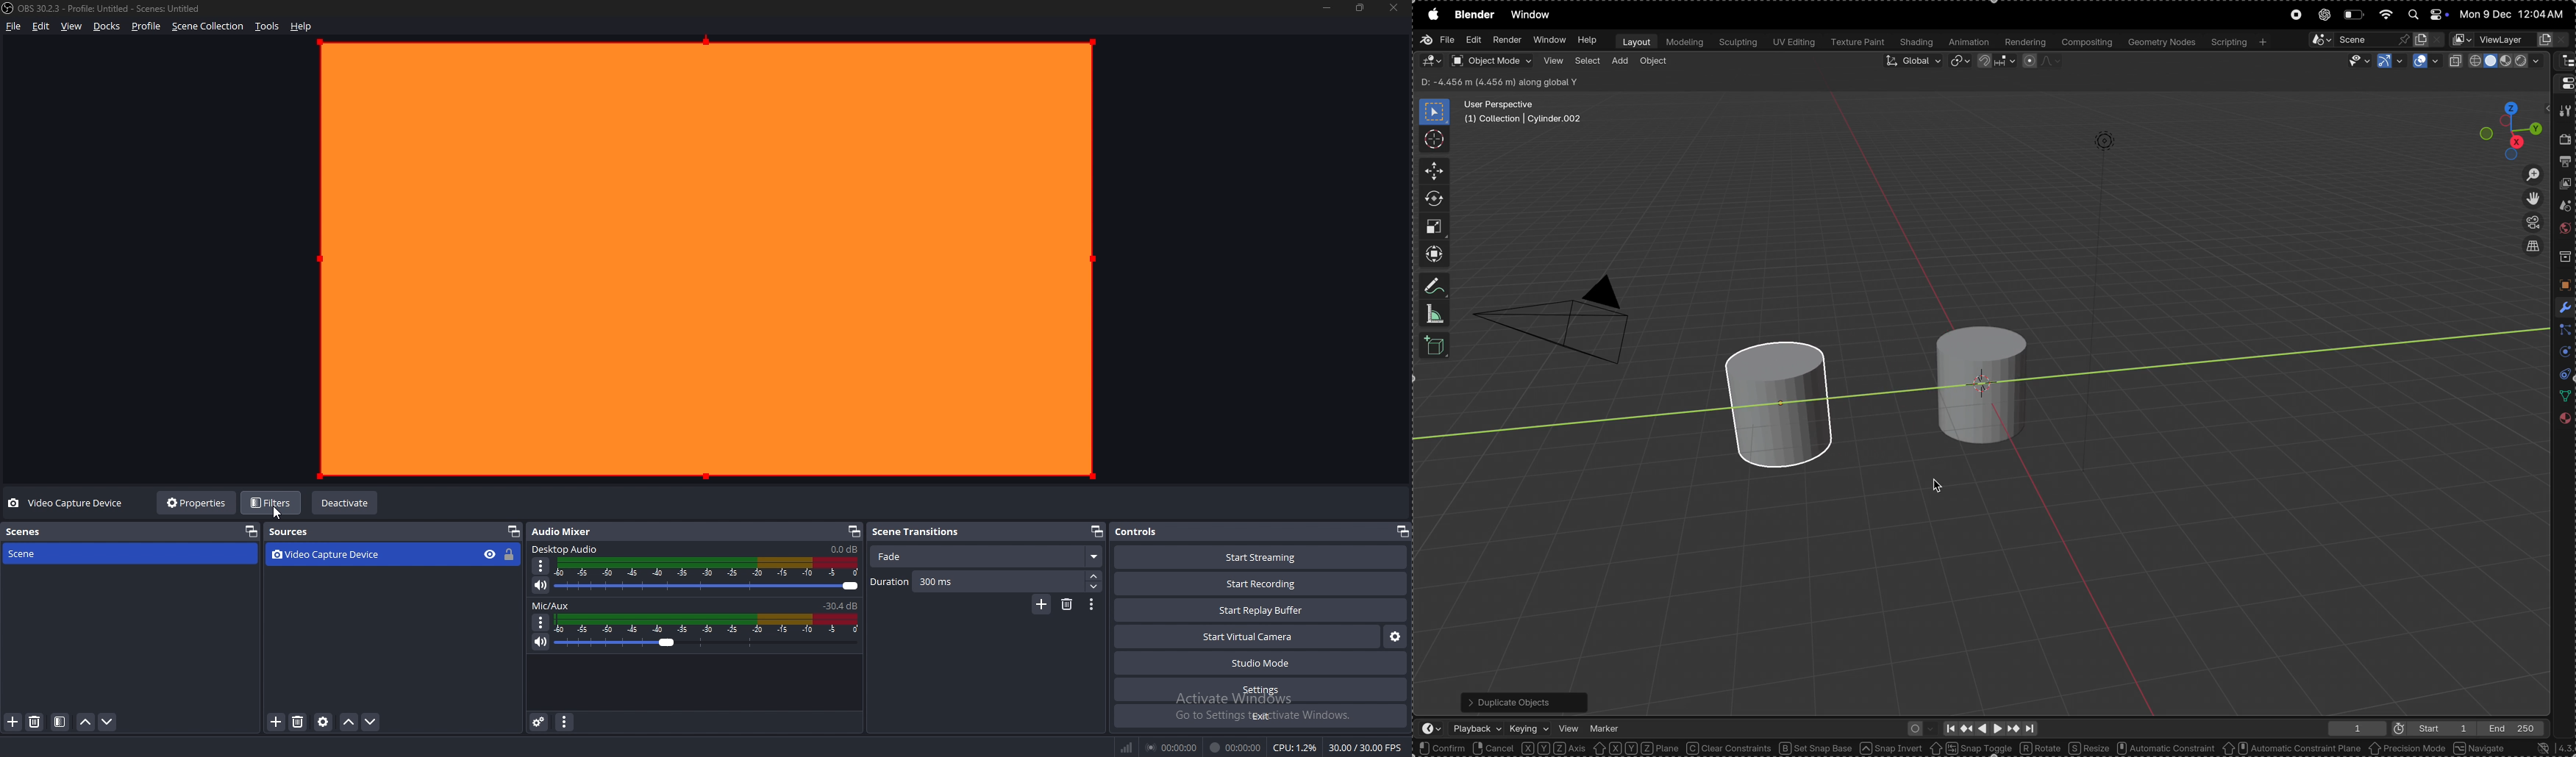  I want to click on 1, so click(2354, 728).